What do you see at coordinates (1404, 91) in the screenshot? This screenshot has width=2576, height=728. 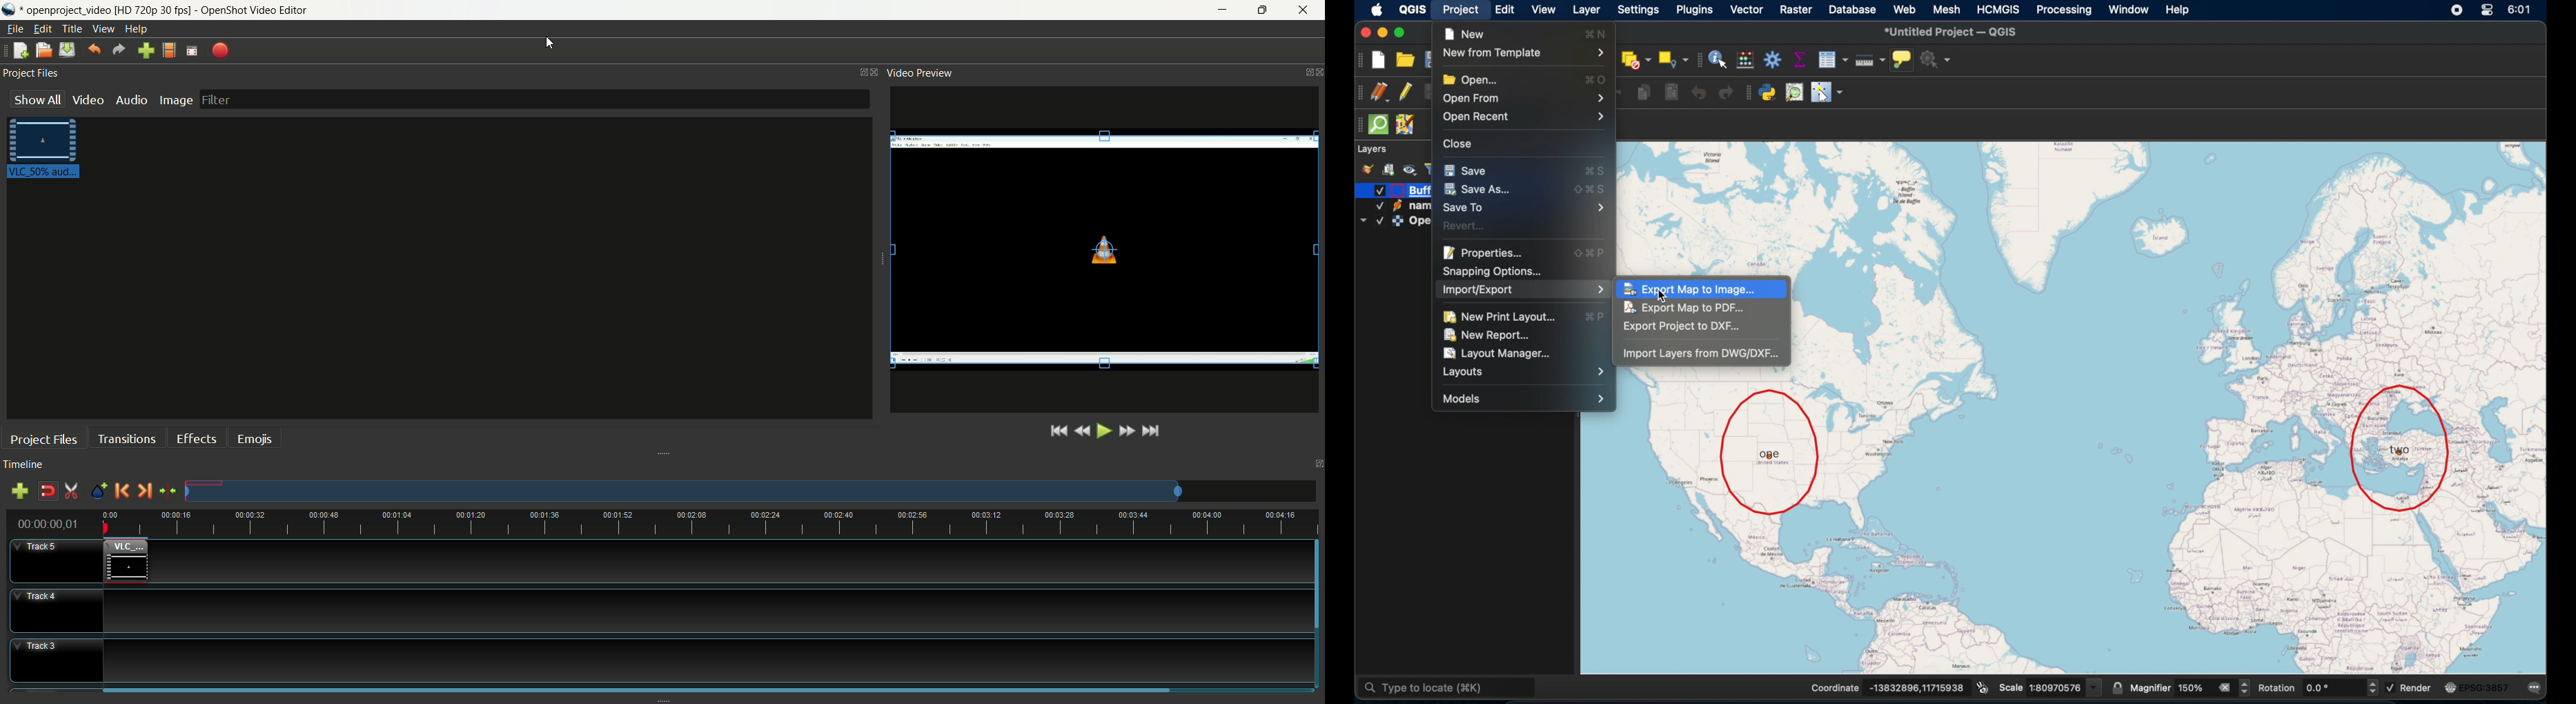 I see `toggle editing` at bounding box center [1404, 91].